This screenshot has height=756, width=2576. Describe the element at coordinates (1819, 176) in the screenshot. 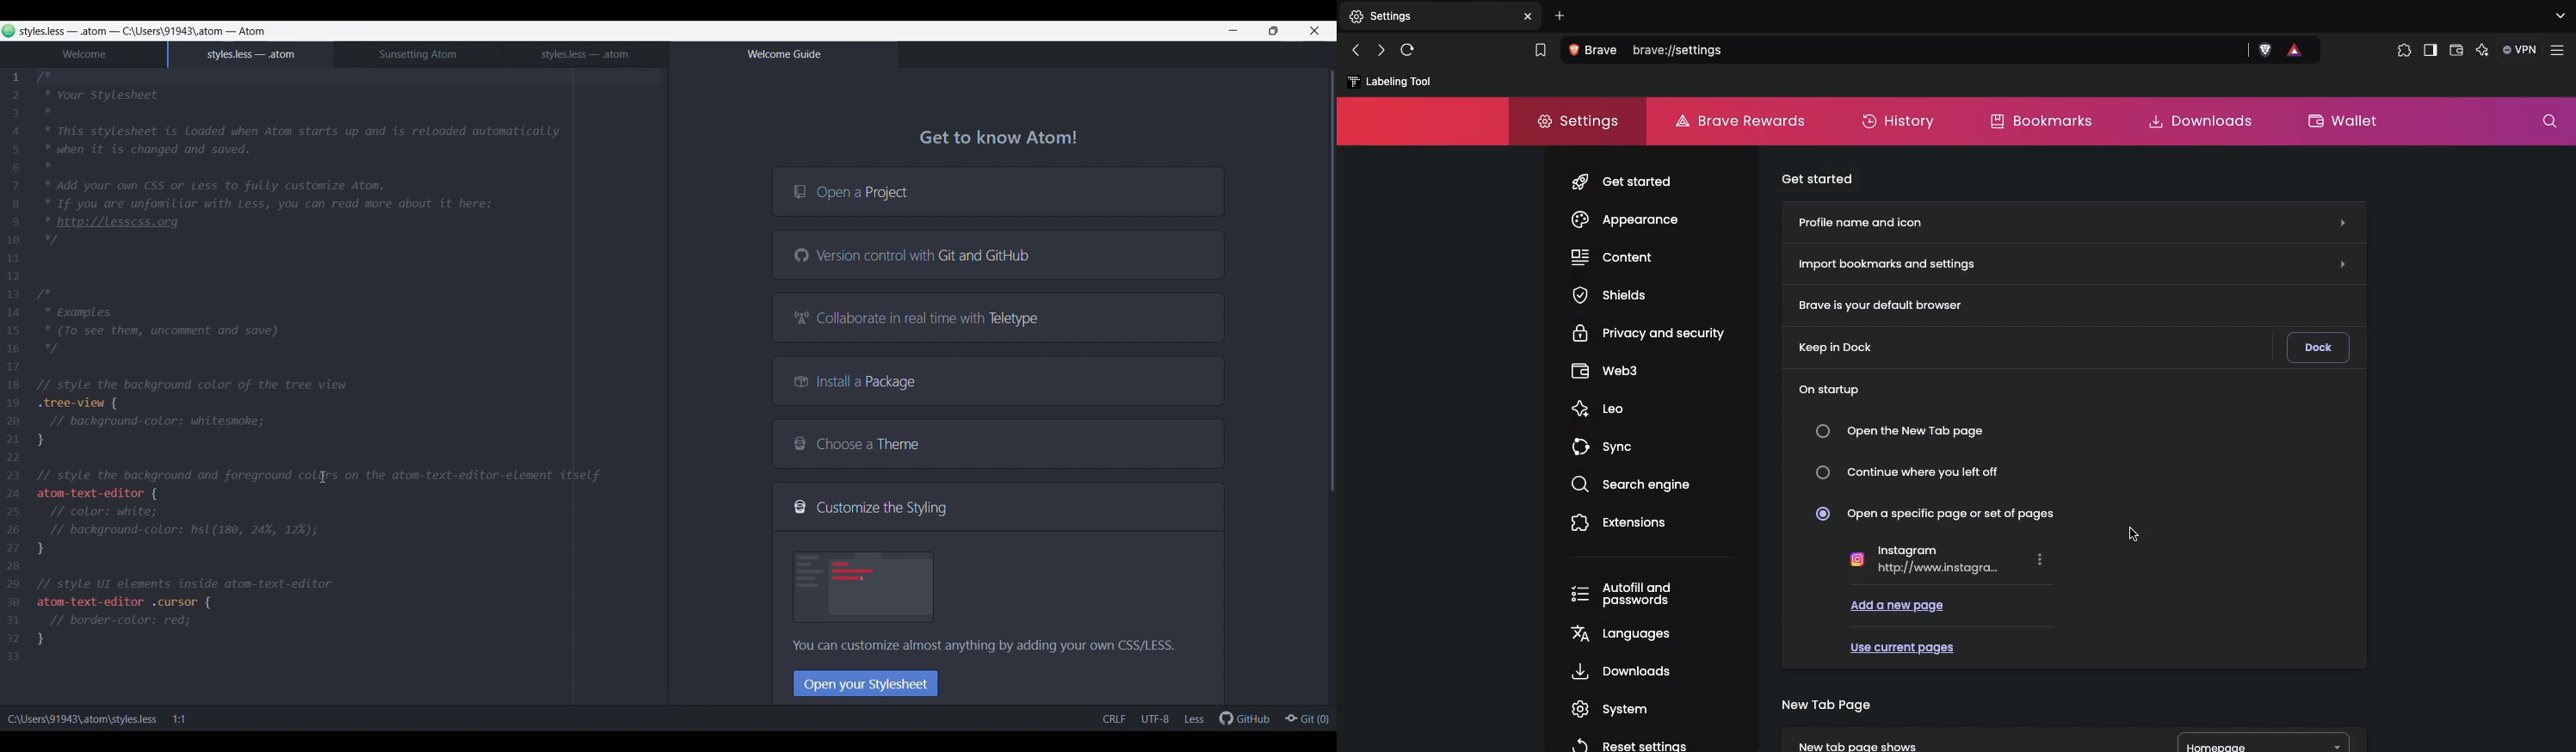

I see `Get started` at that location.